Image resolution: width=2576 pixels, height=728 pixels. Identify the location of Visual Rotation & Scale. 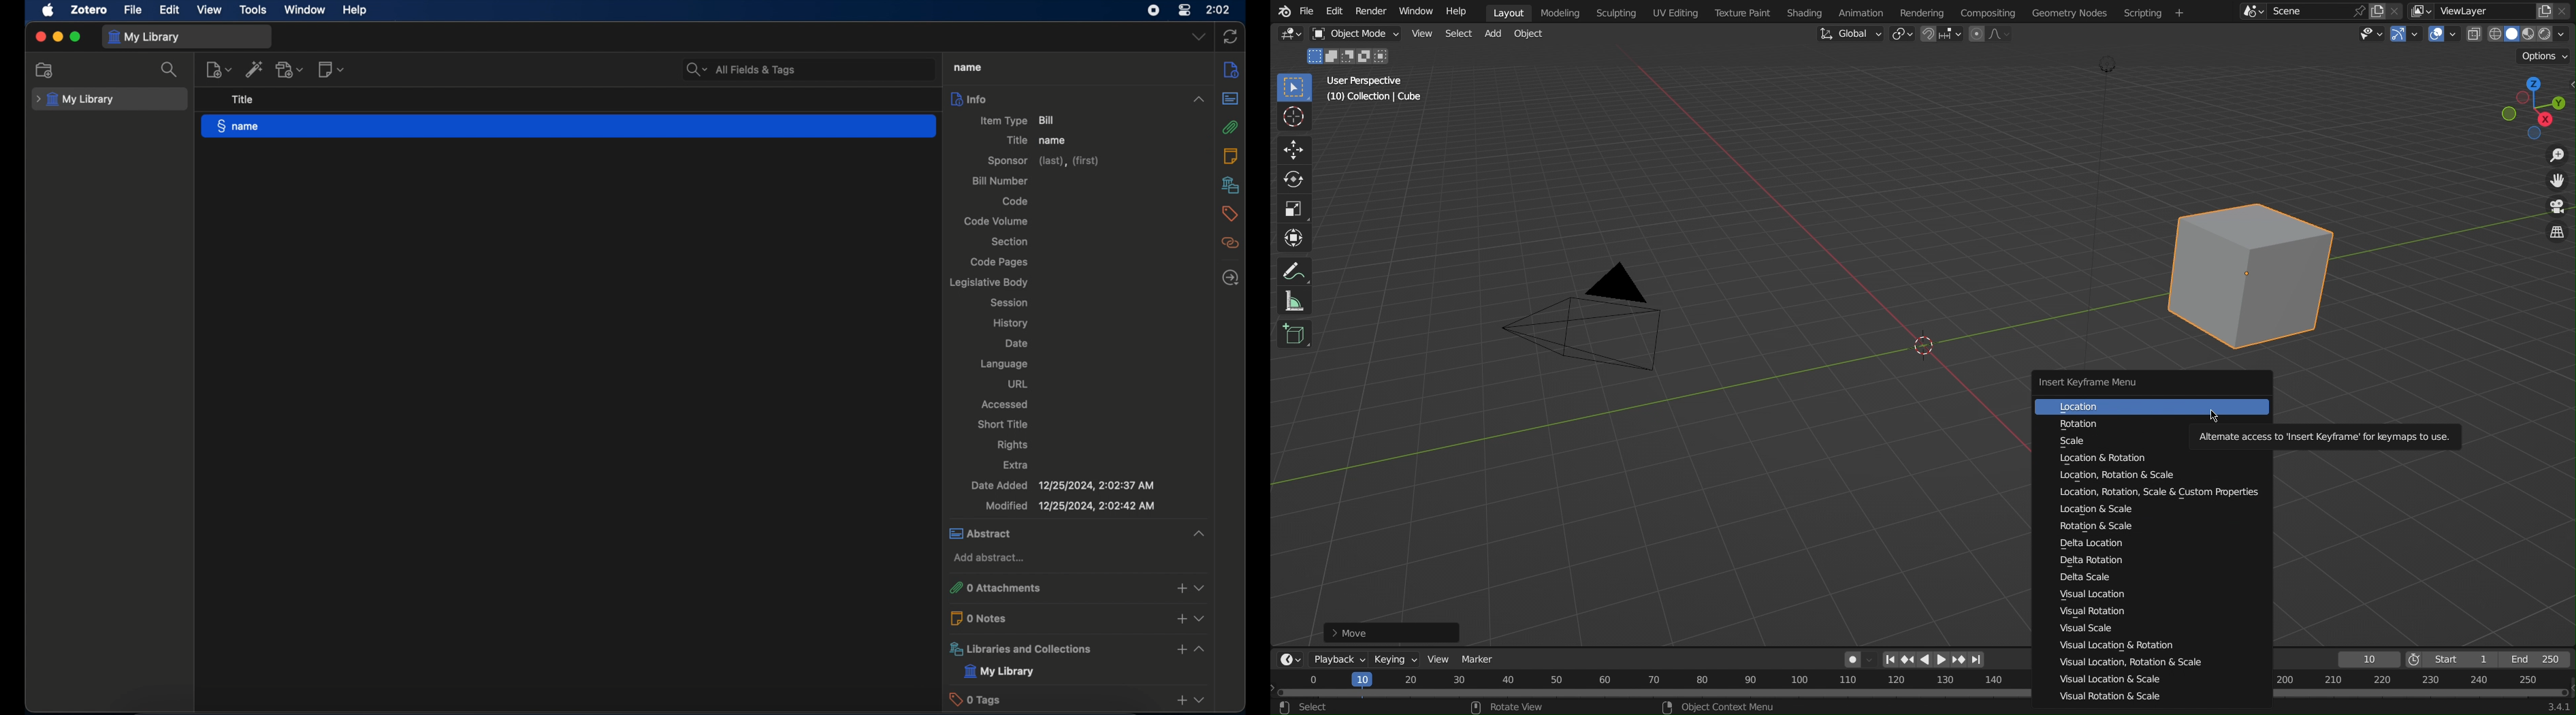
(2119, 699).